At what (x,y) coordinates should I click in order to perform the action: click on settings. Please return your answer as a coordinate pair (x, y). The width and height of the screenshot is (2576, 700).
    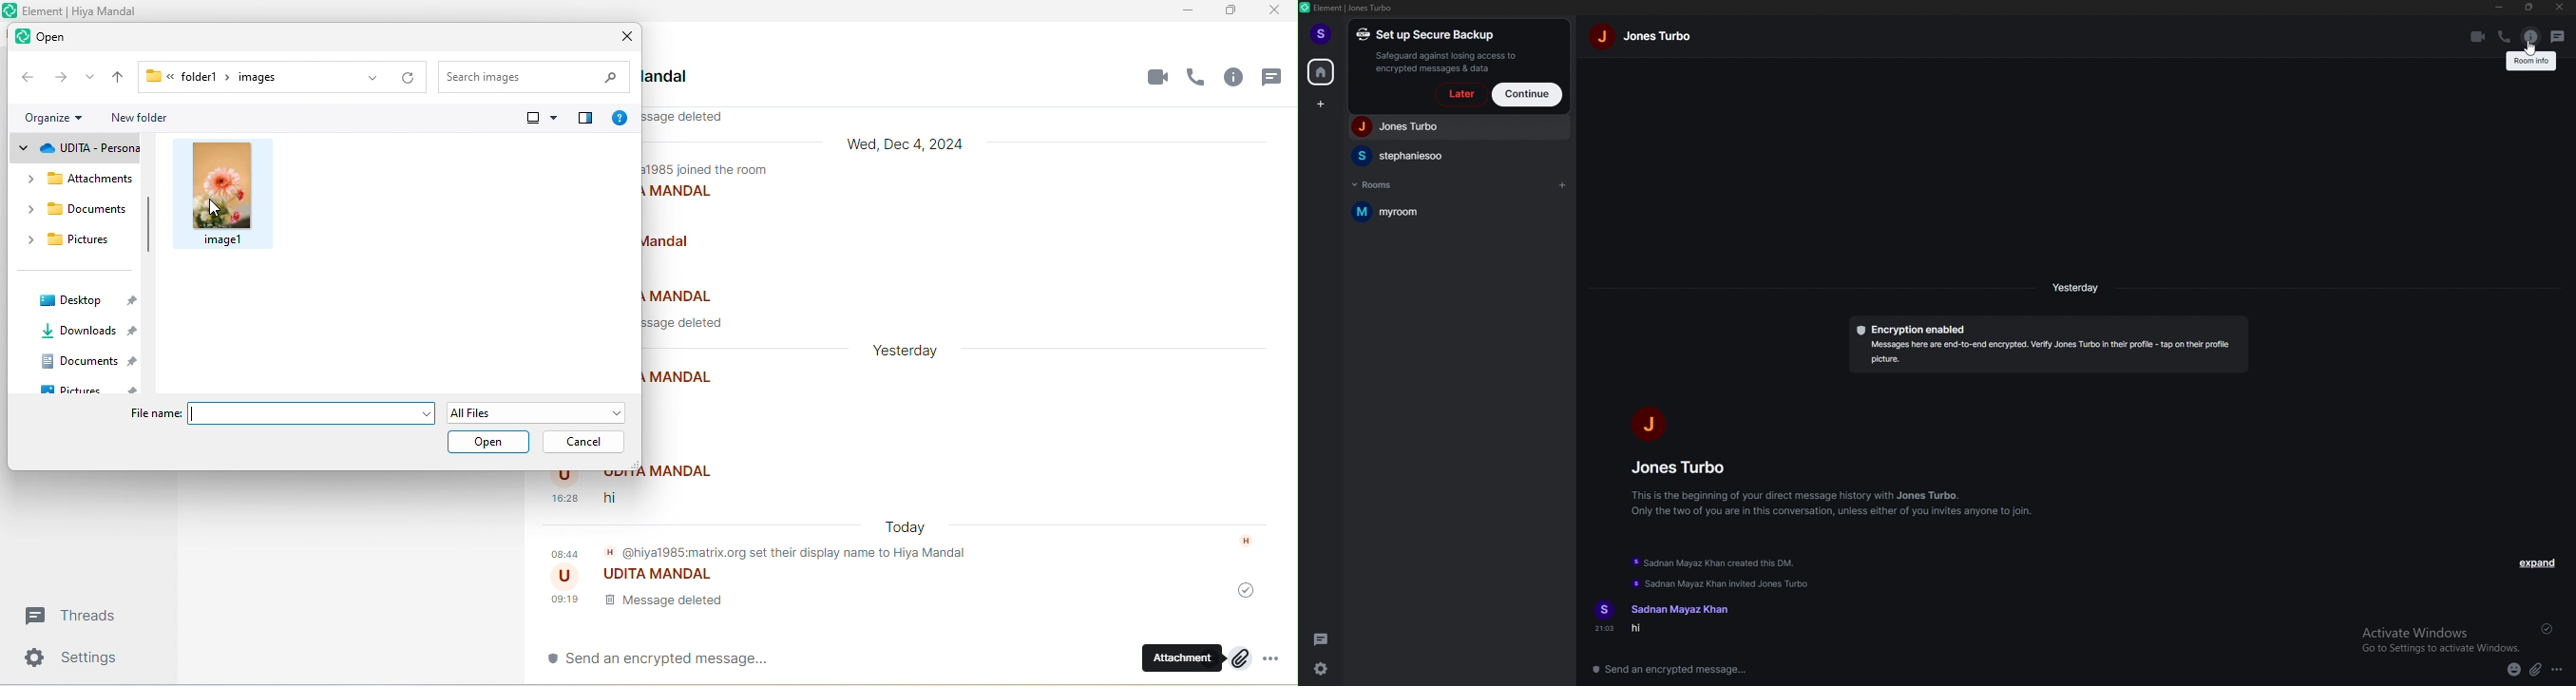
    Looking at the image, I should click on (80, 660).